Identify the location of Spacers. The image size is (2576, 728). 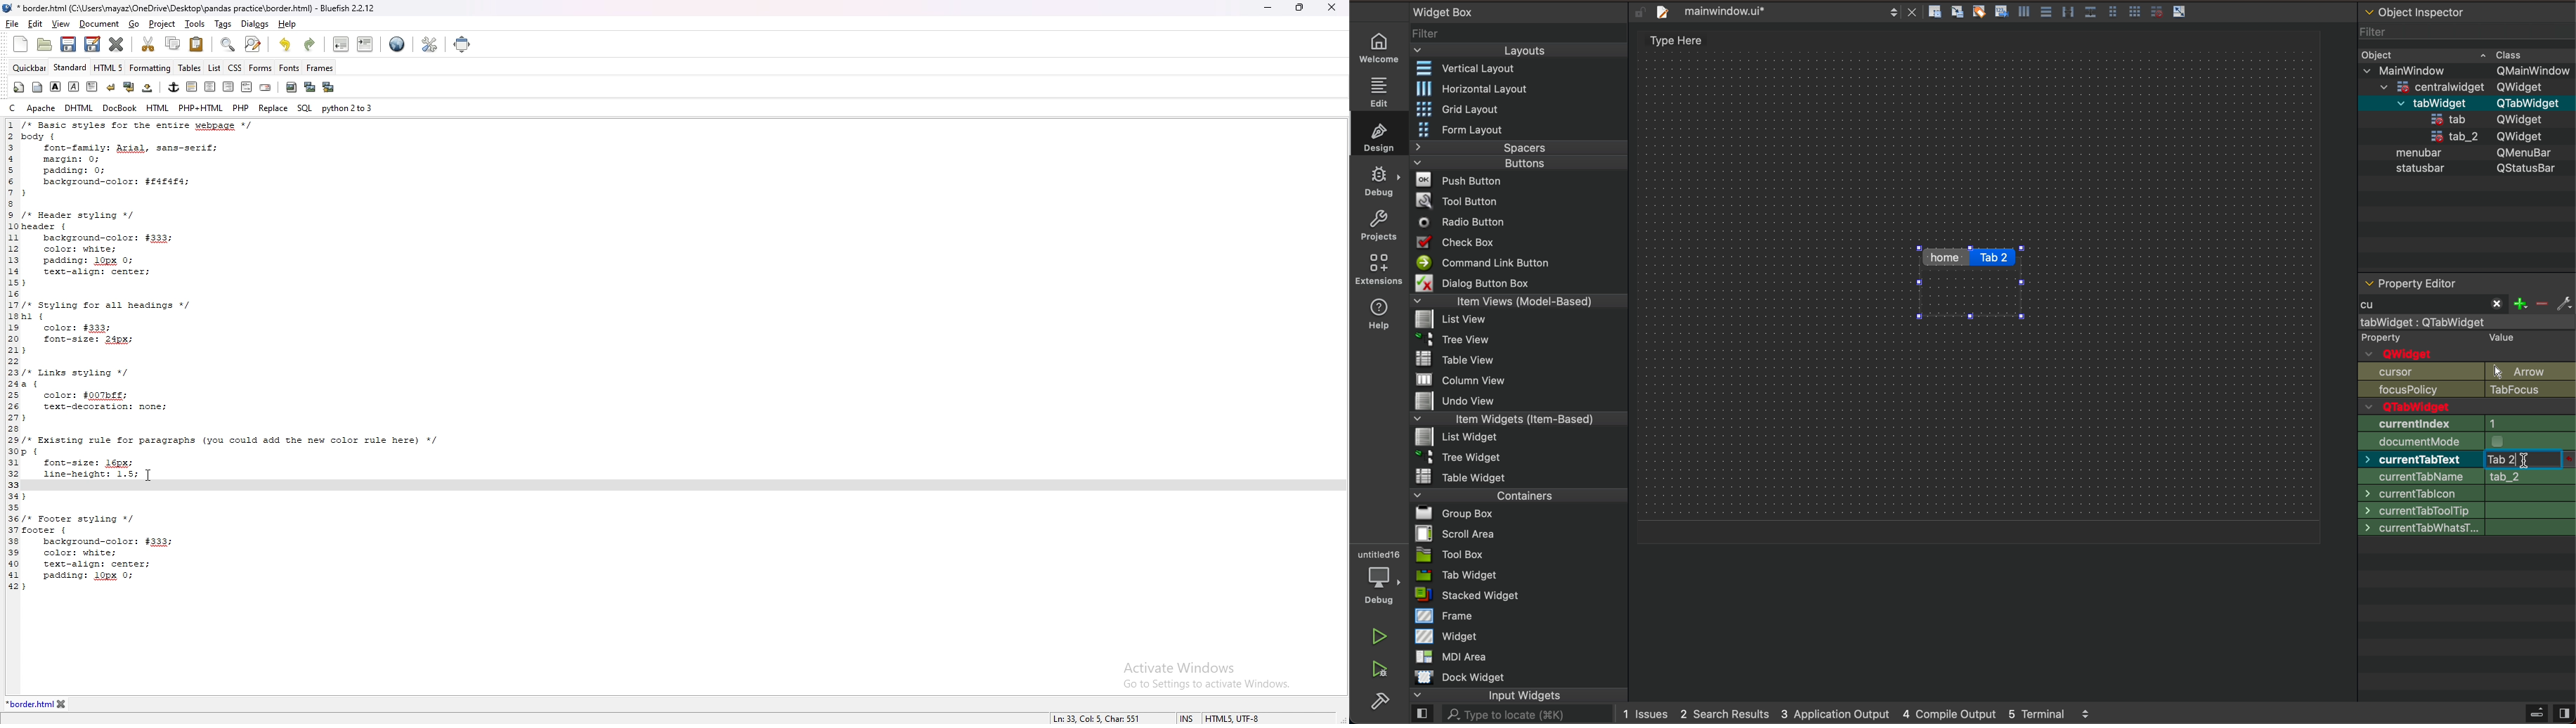
(1520, 148).